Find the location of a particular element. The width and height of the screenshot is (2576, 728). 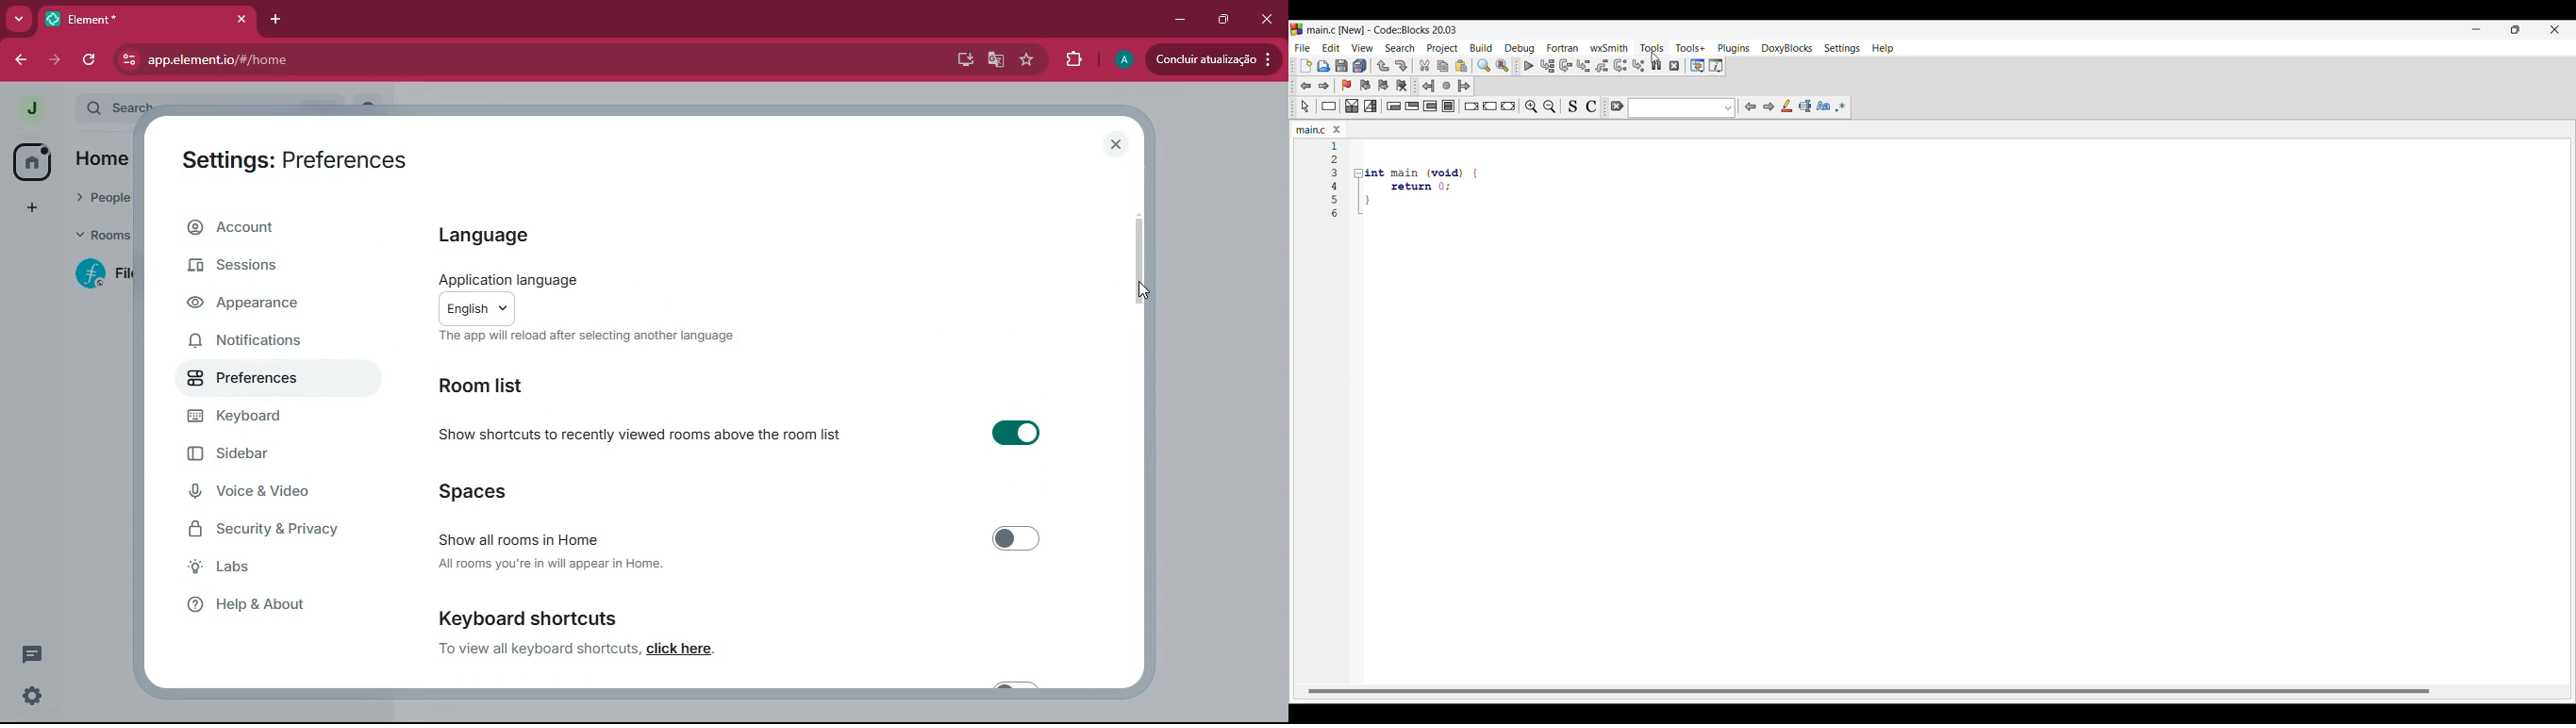

Show all rooms in Home is located at coordinates (750, 536).